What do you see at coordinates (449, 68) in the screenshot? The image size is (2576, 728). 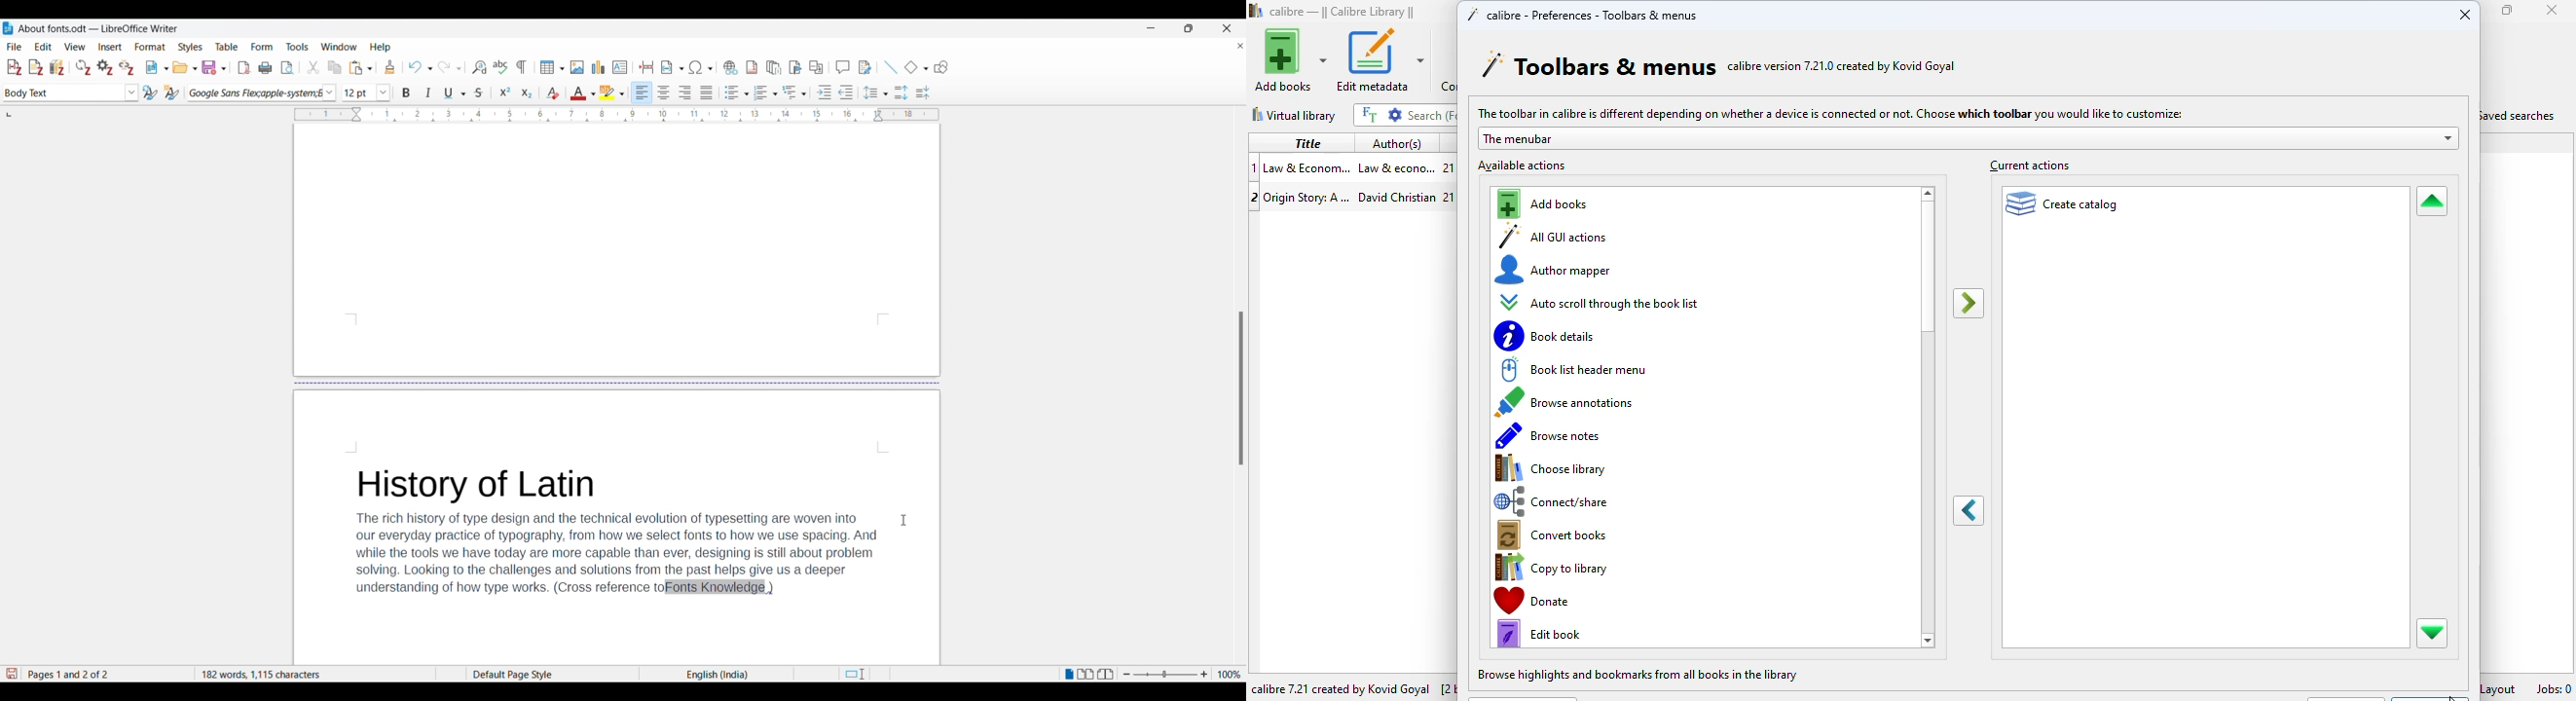 I see `Redo options` at bounding box center [449, 68].